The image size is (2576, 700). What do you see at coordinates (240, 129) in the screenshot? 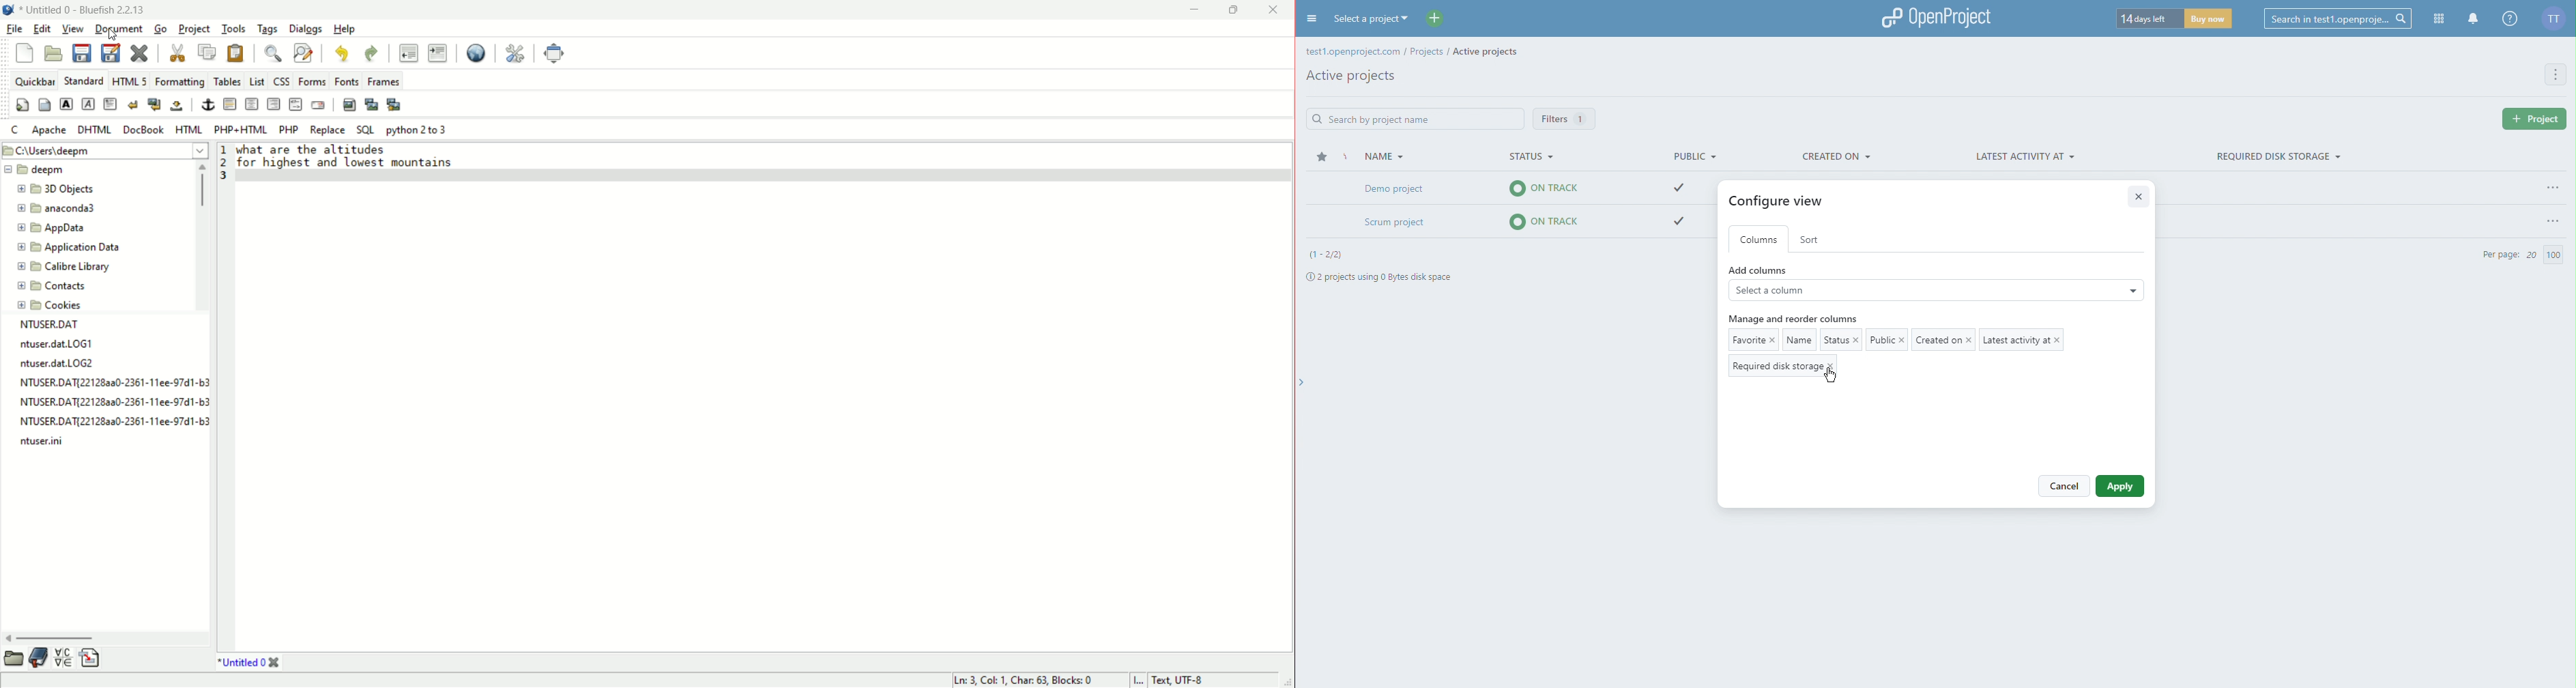
I see `PHP+HTML` at bounding box center [240, 129].